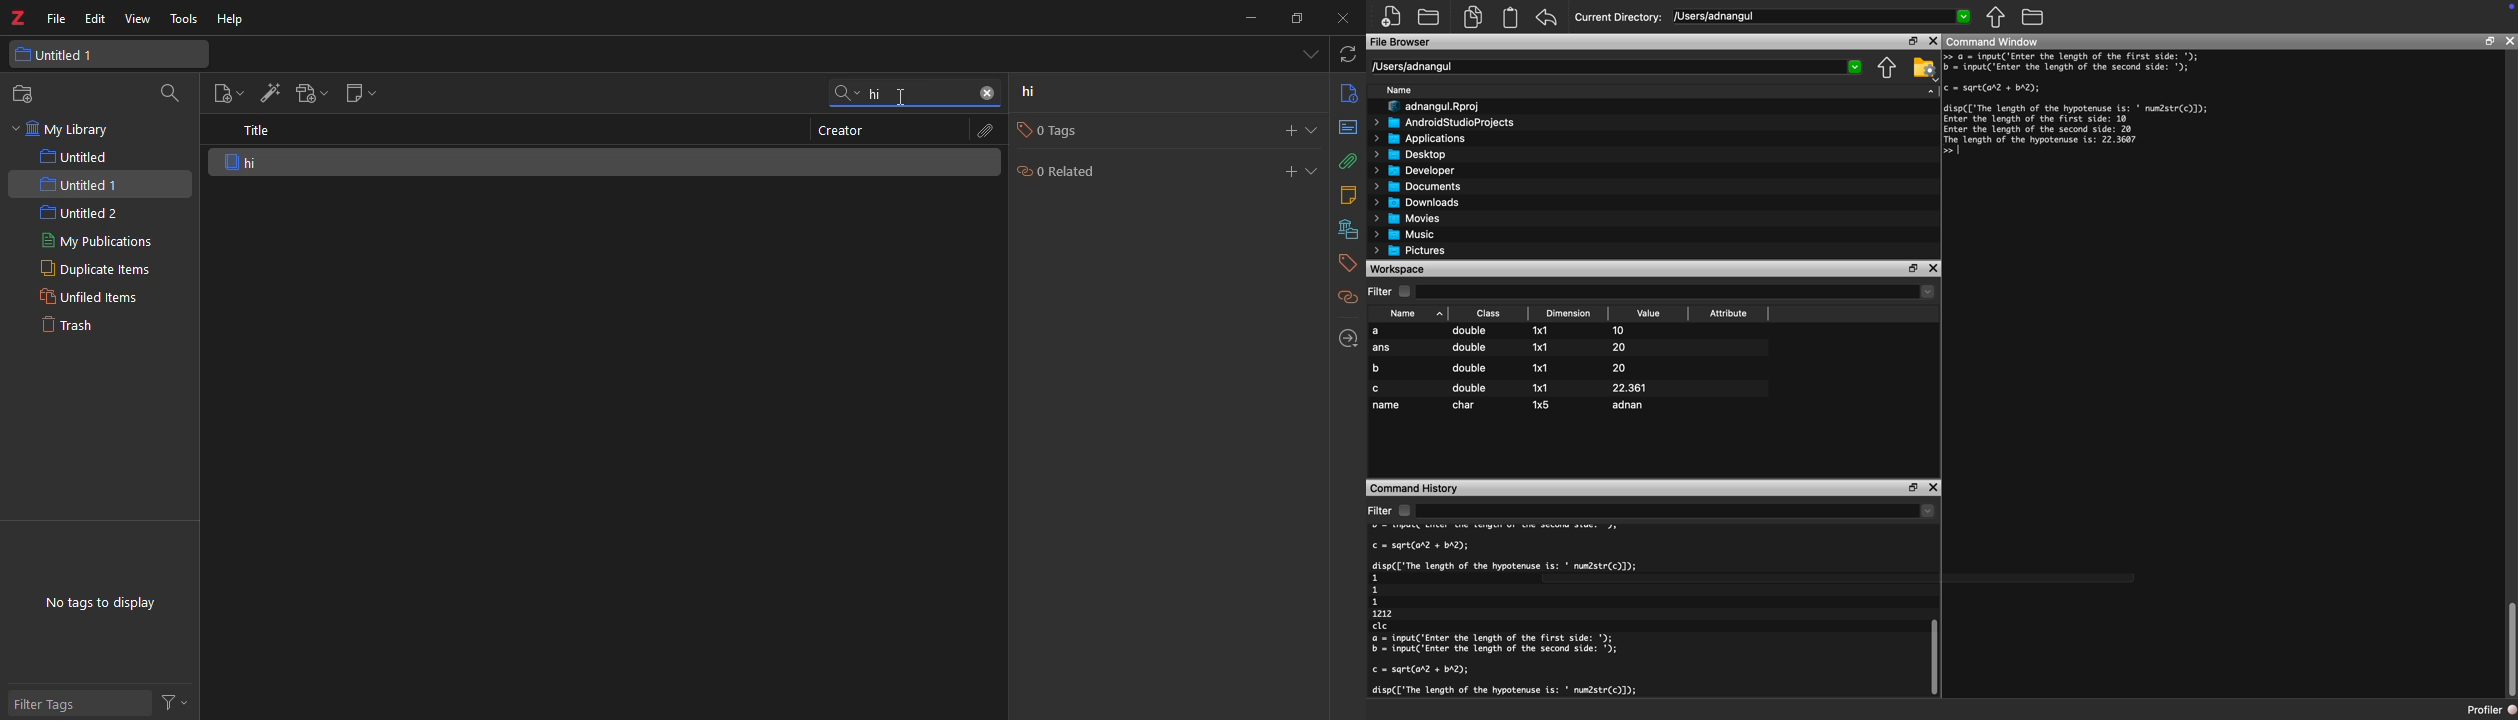 The height and width of the screenshot is (728, 2520). Describe the element at coordinates (82, 212) in the screenshot. I see `untitled 2` at that location.